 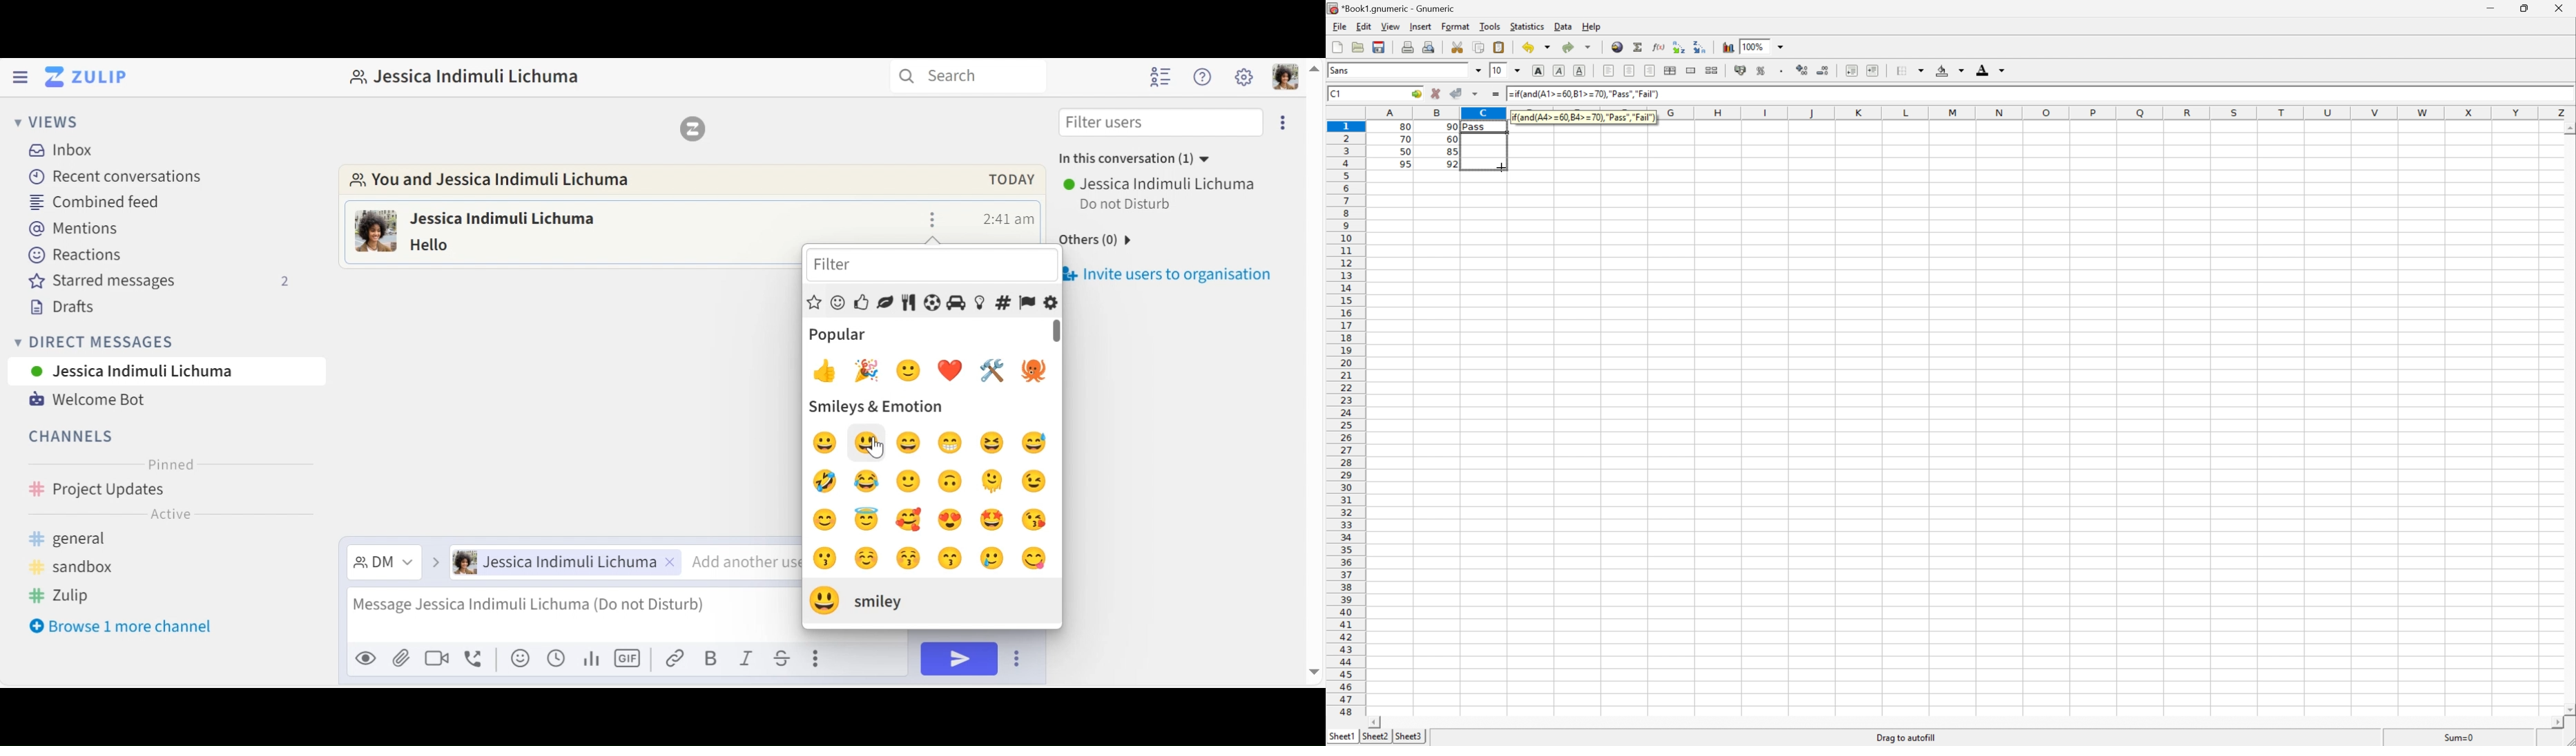 What do you see at coordinates (1740, 70) in the screenshot?
I see `Format the selection as accounting` at bounding box center [1740, 70].